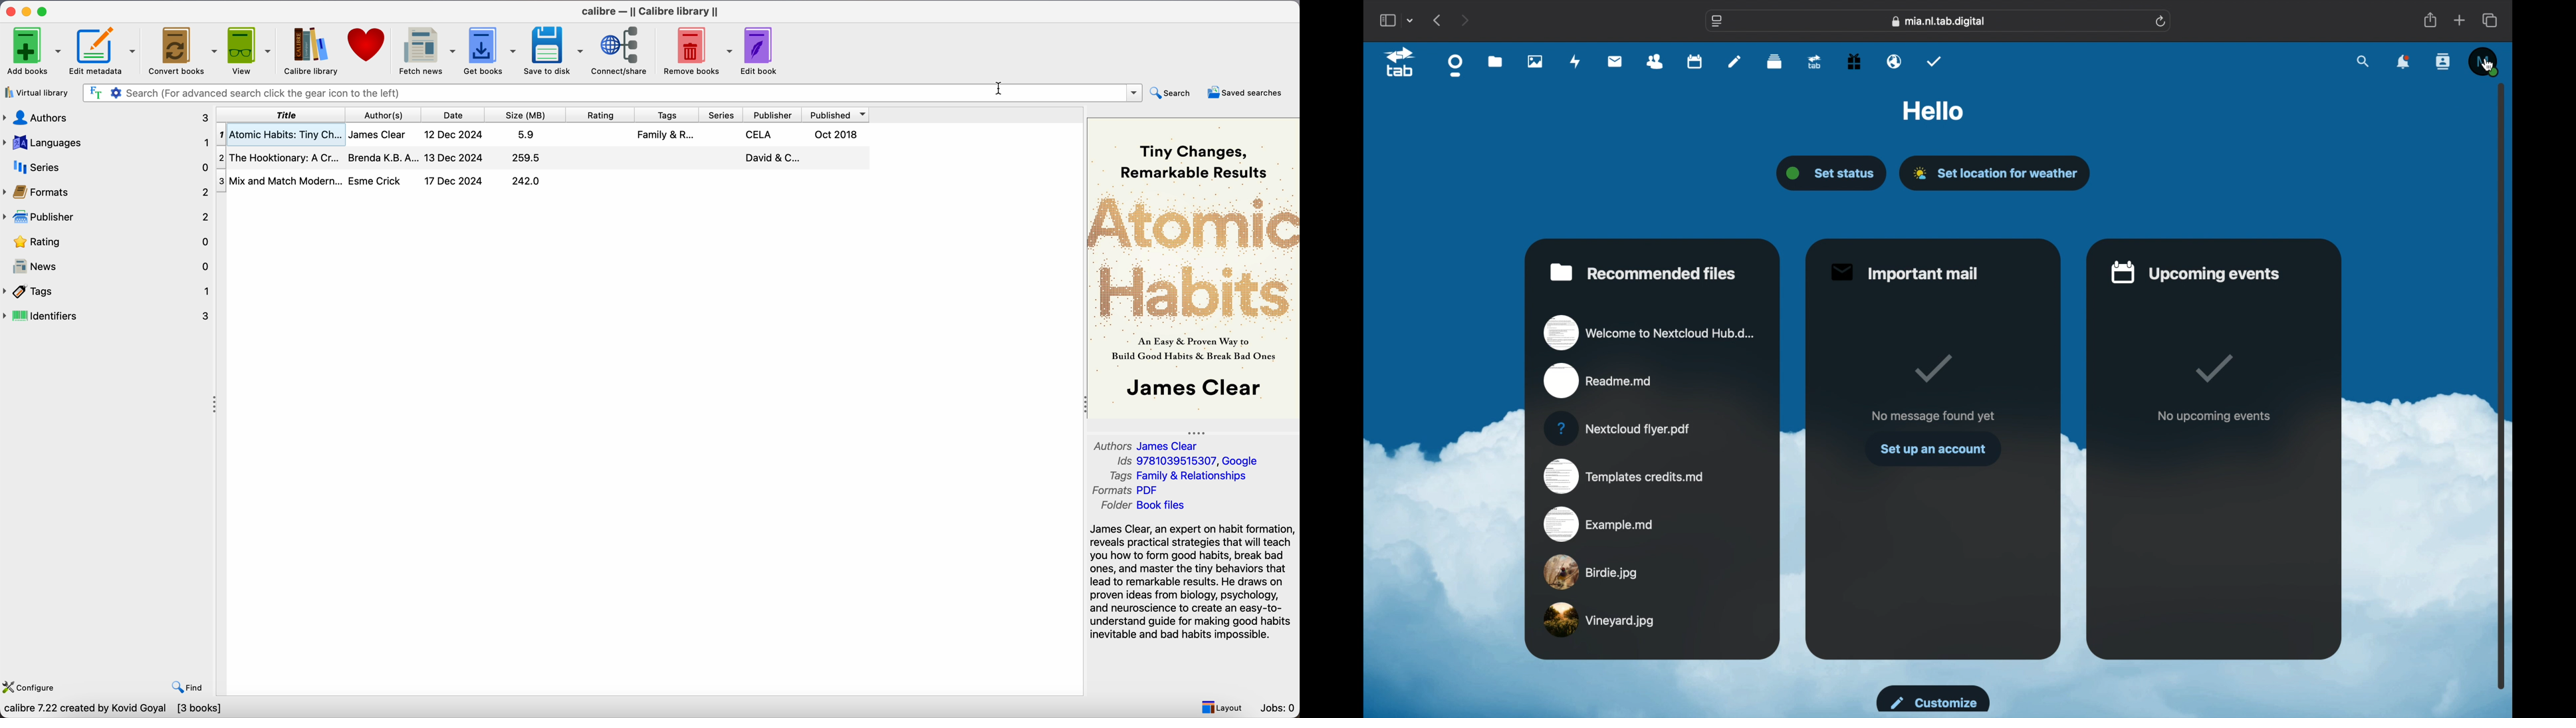  Describe the element at coordinates (553, 50) in the screenshot. I see `save to disk` at that location.